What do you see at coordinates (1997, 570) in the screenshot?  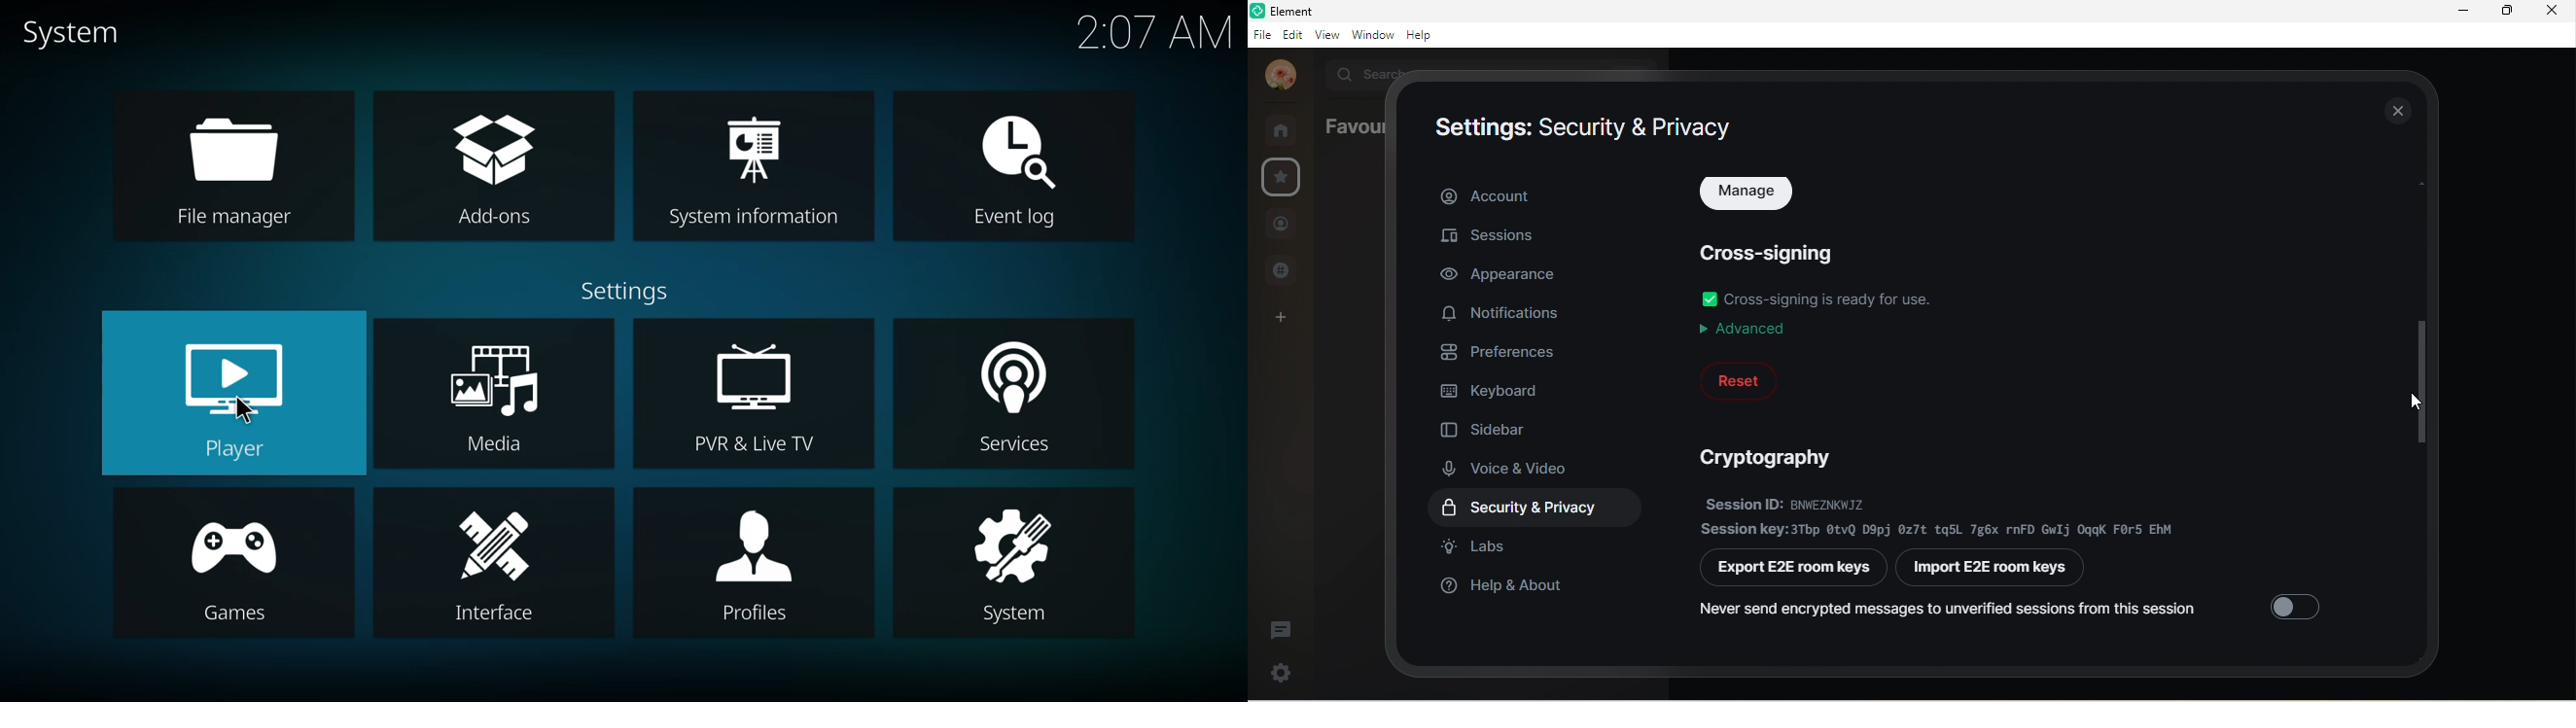 I see `import e2e room keys` at bounding box center [1997, 570].